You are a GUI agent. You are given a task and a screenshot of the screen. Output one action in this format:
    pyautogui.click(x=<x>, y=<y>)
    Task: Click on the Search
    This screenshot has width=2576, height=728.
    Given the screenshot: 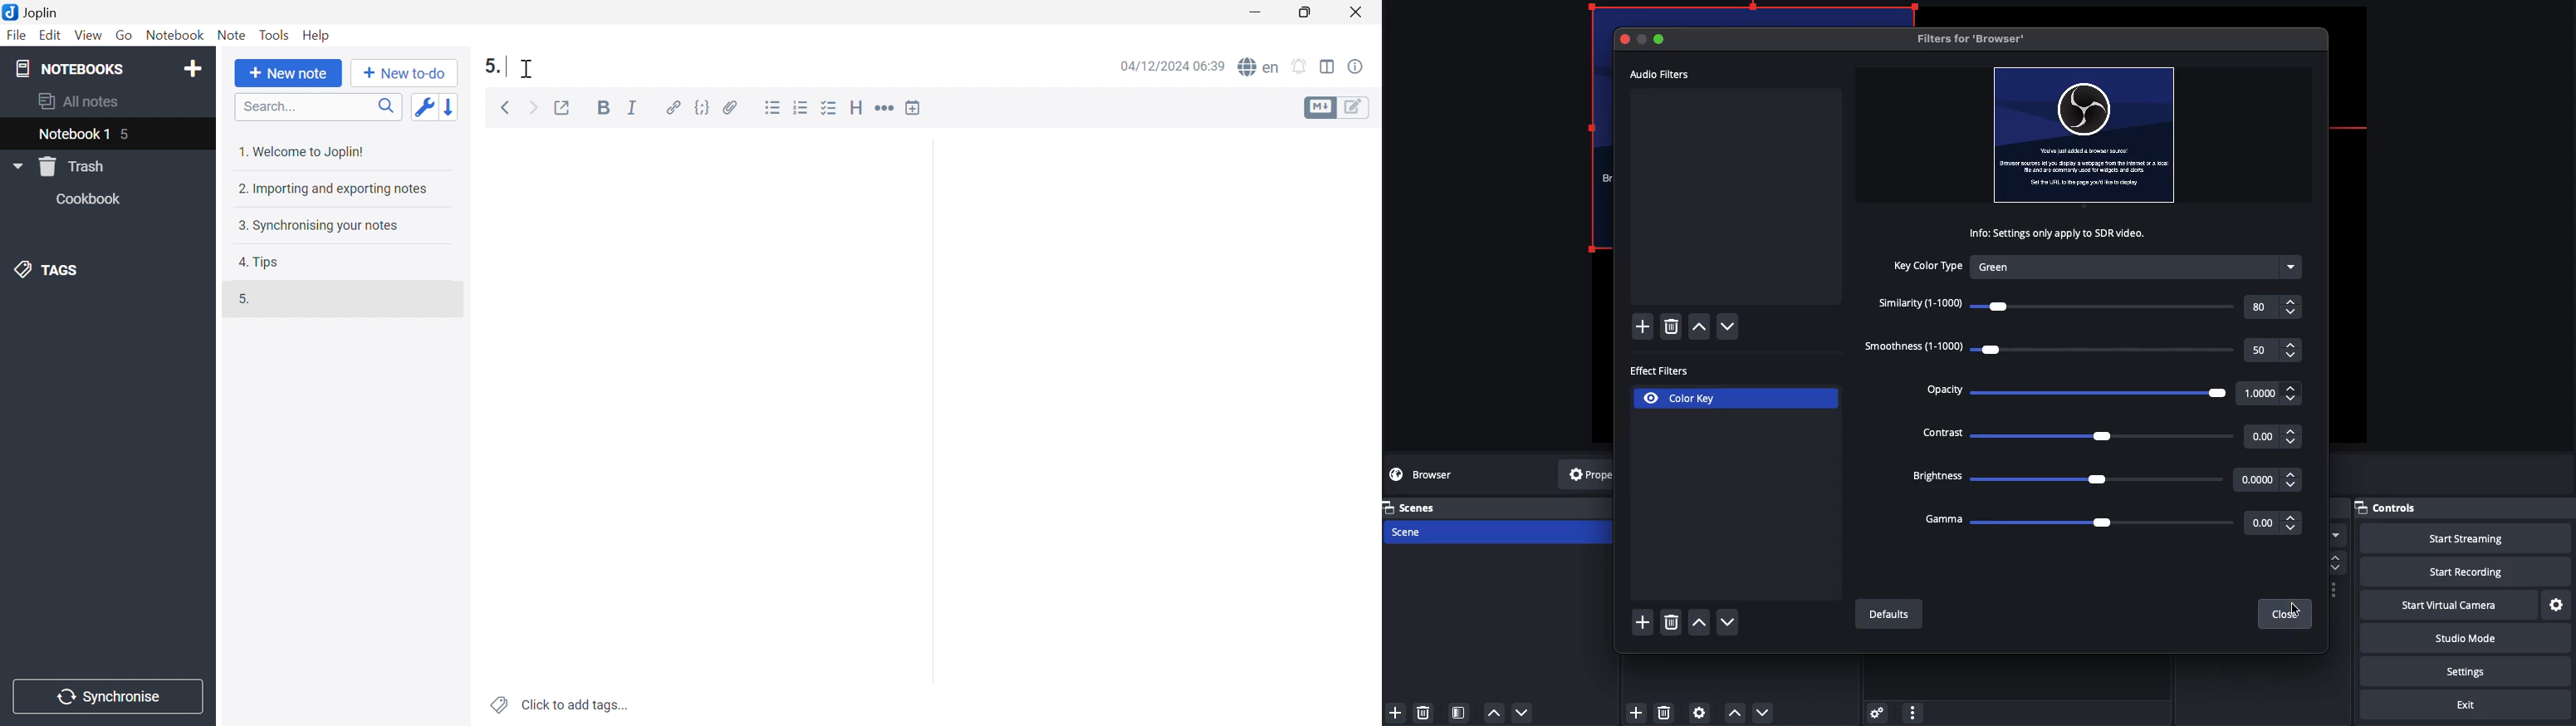 What is the action you would take?
    pyautogui.click(x=314, y=107)
    